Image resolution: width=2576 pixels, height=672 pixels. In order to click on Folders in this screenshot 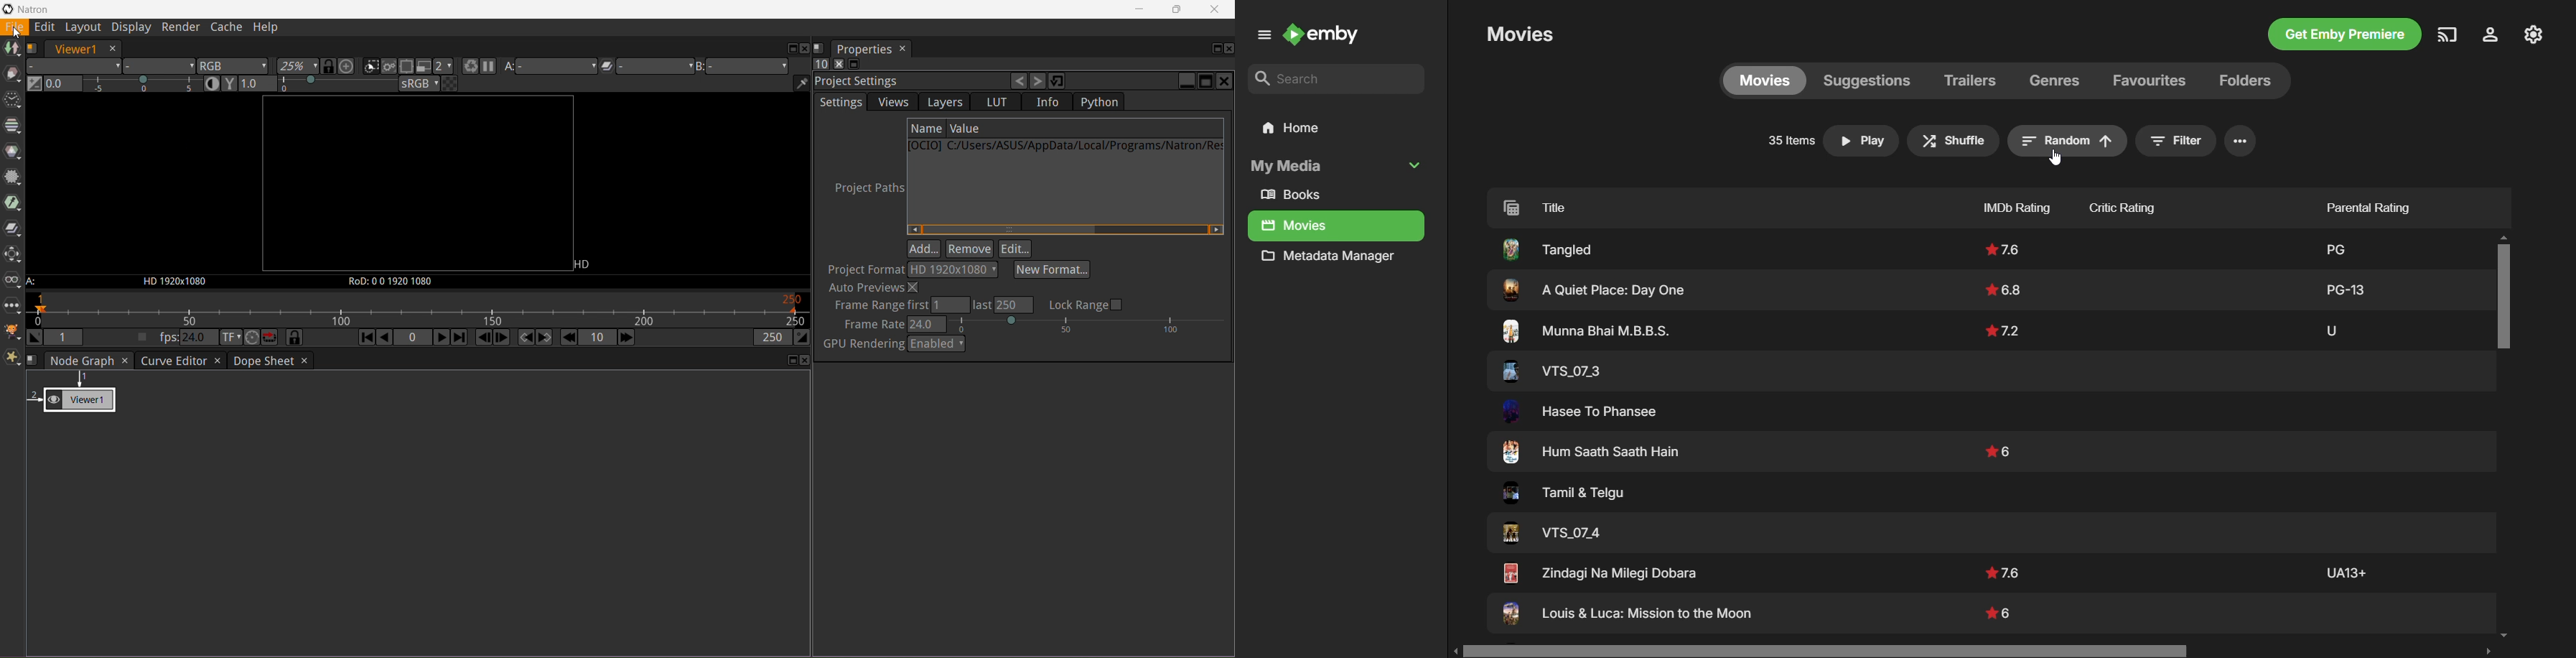, I will do `click(2241, 80)`.